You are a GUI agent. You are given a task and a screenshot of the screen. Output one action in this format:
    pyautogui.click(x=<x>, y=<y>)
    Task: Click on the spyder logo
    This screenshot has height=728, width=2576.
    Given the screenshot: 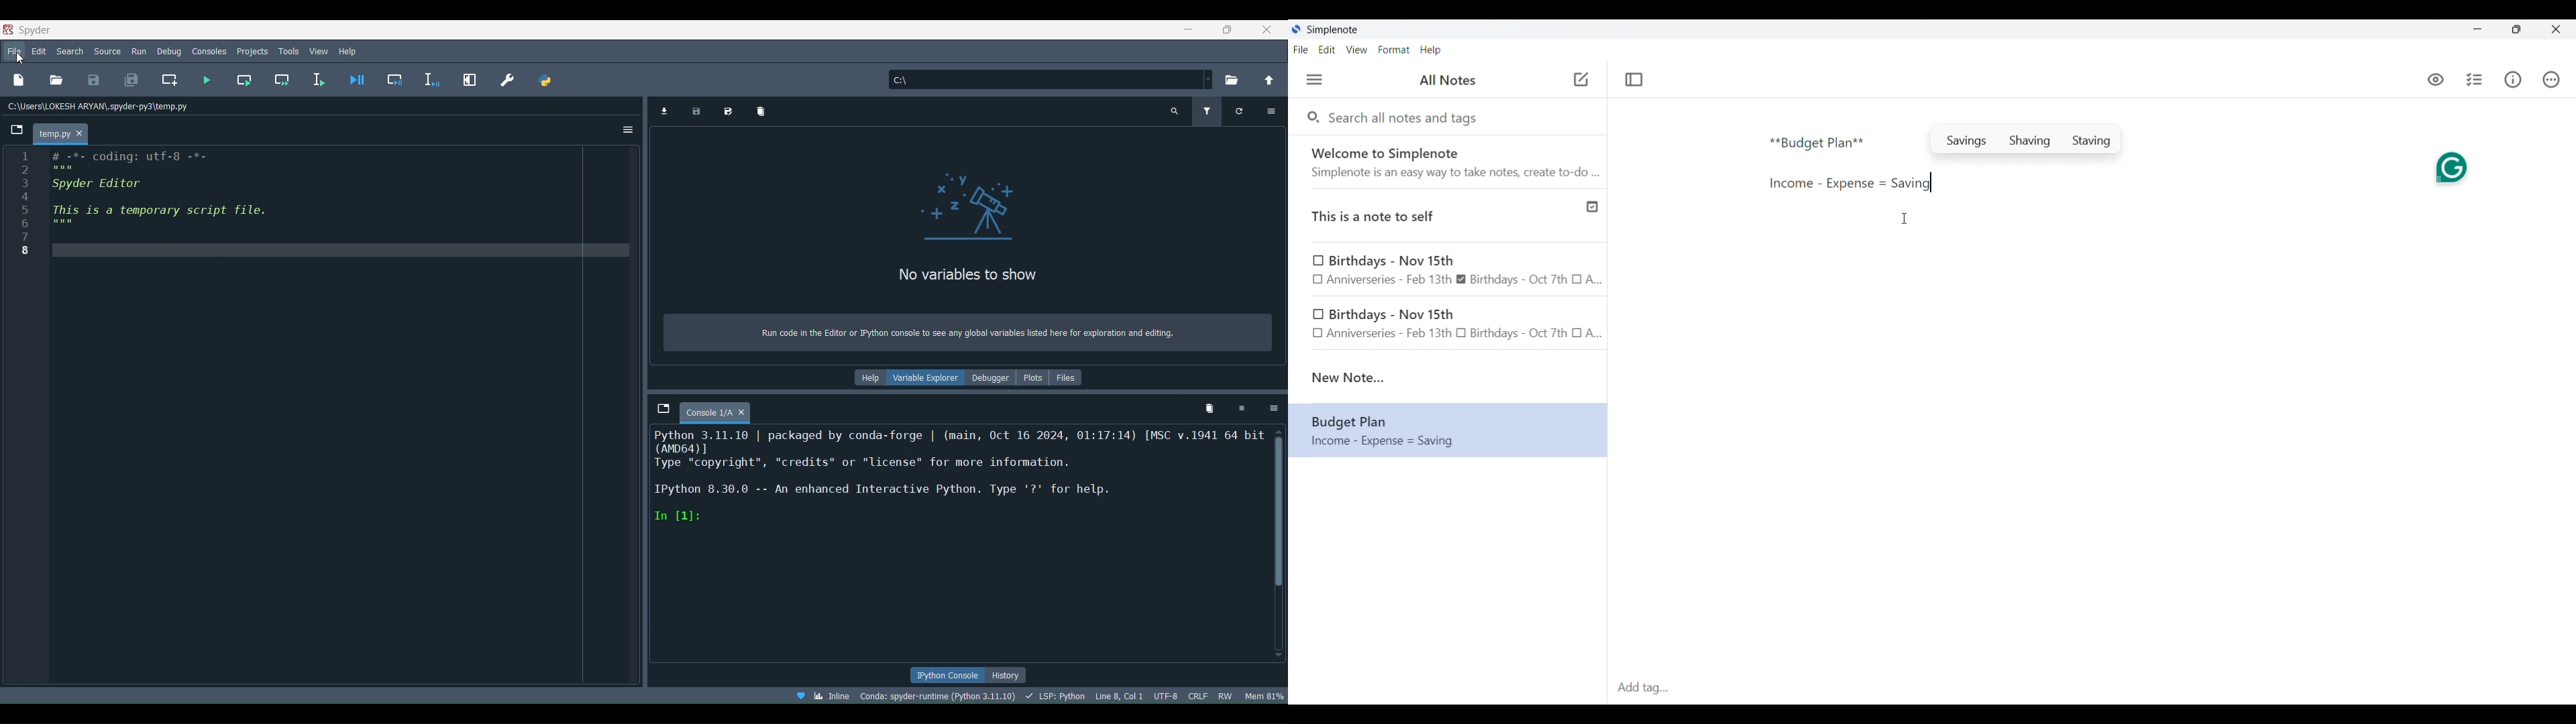 What is the action you would take?
    pyautogui.click(x=32, y=29)
    